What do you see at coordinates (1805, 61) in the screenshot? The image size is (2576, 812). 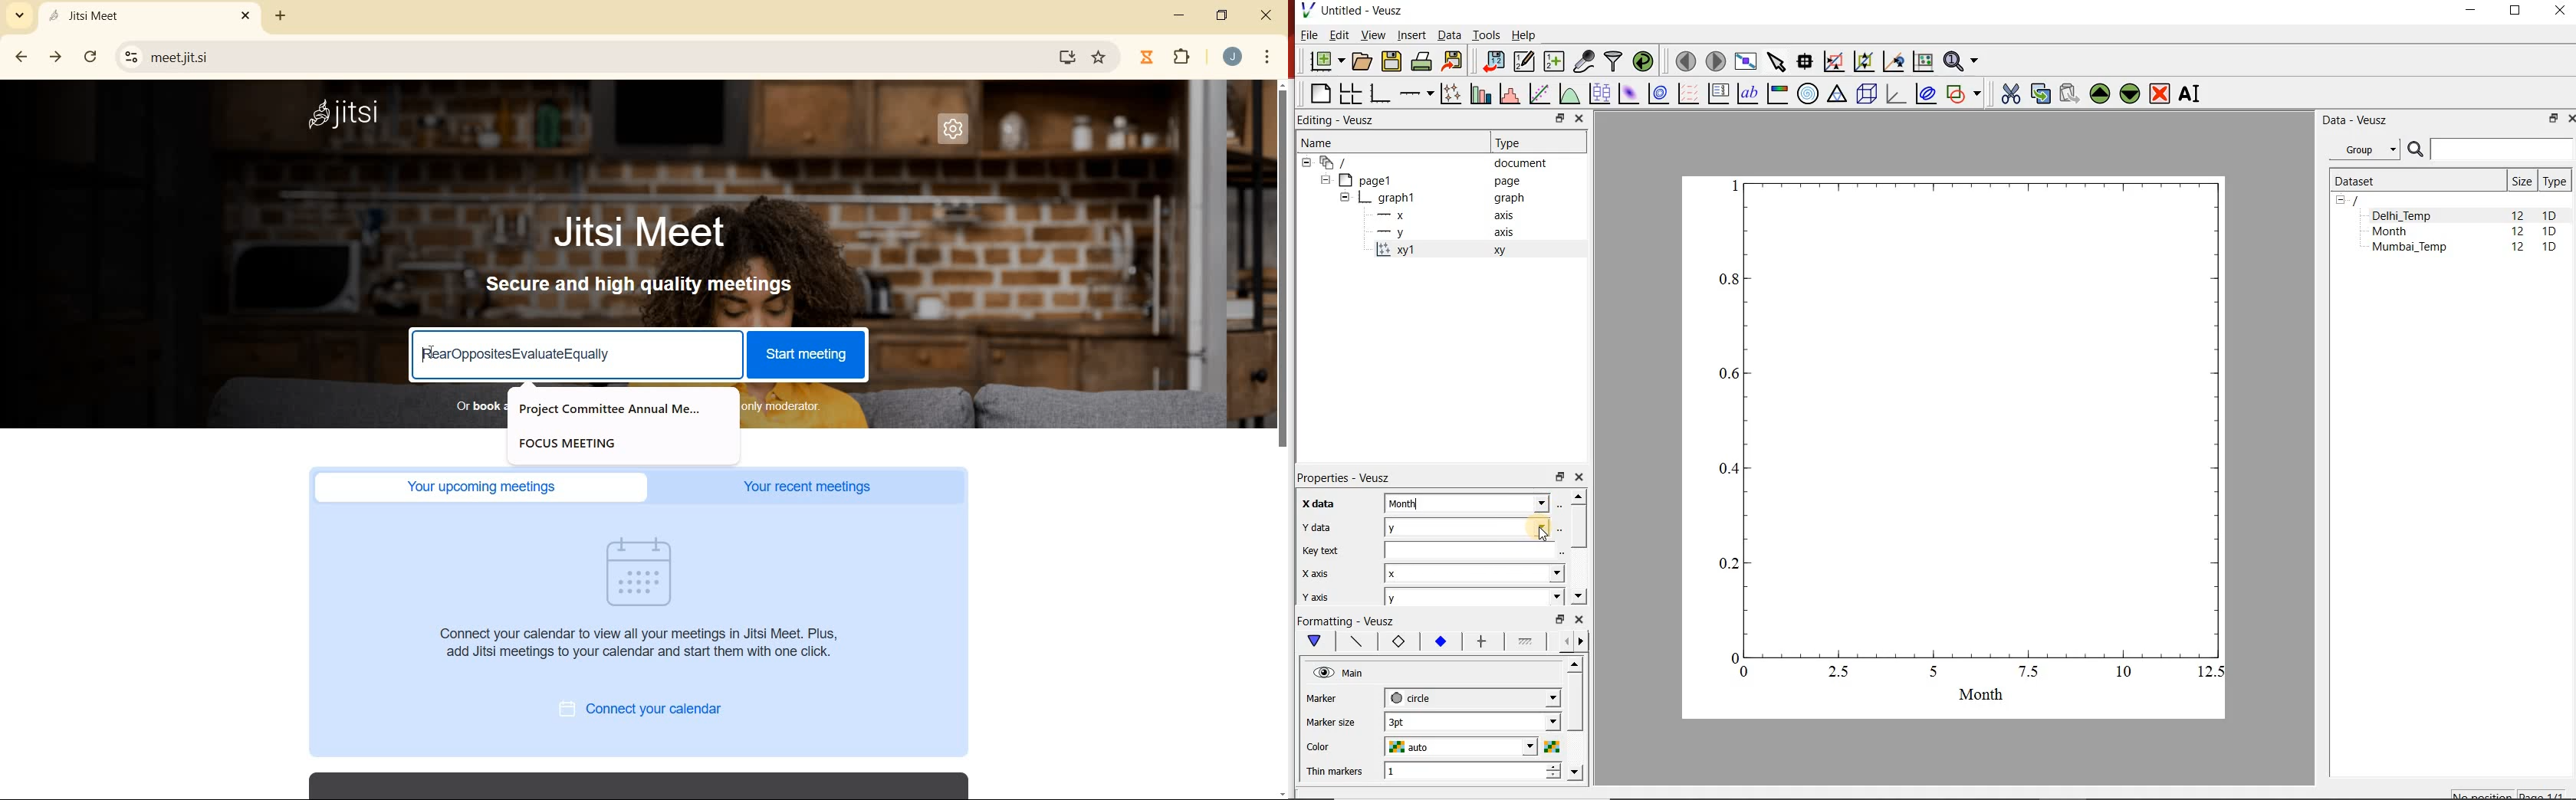 I see `read data points on the graph` at bounding box center [1805, 61].